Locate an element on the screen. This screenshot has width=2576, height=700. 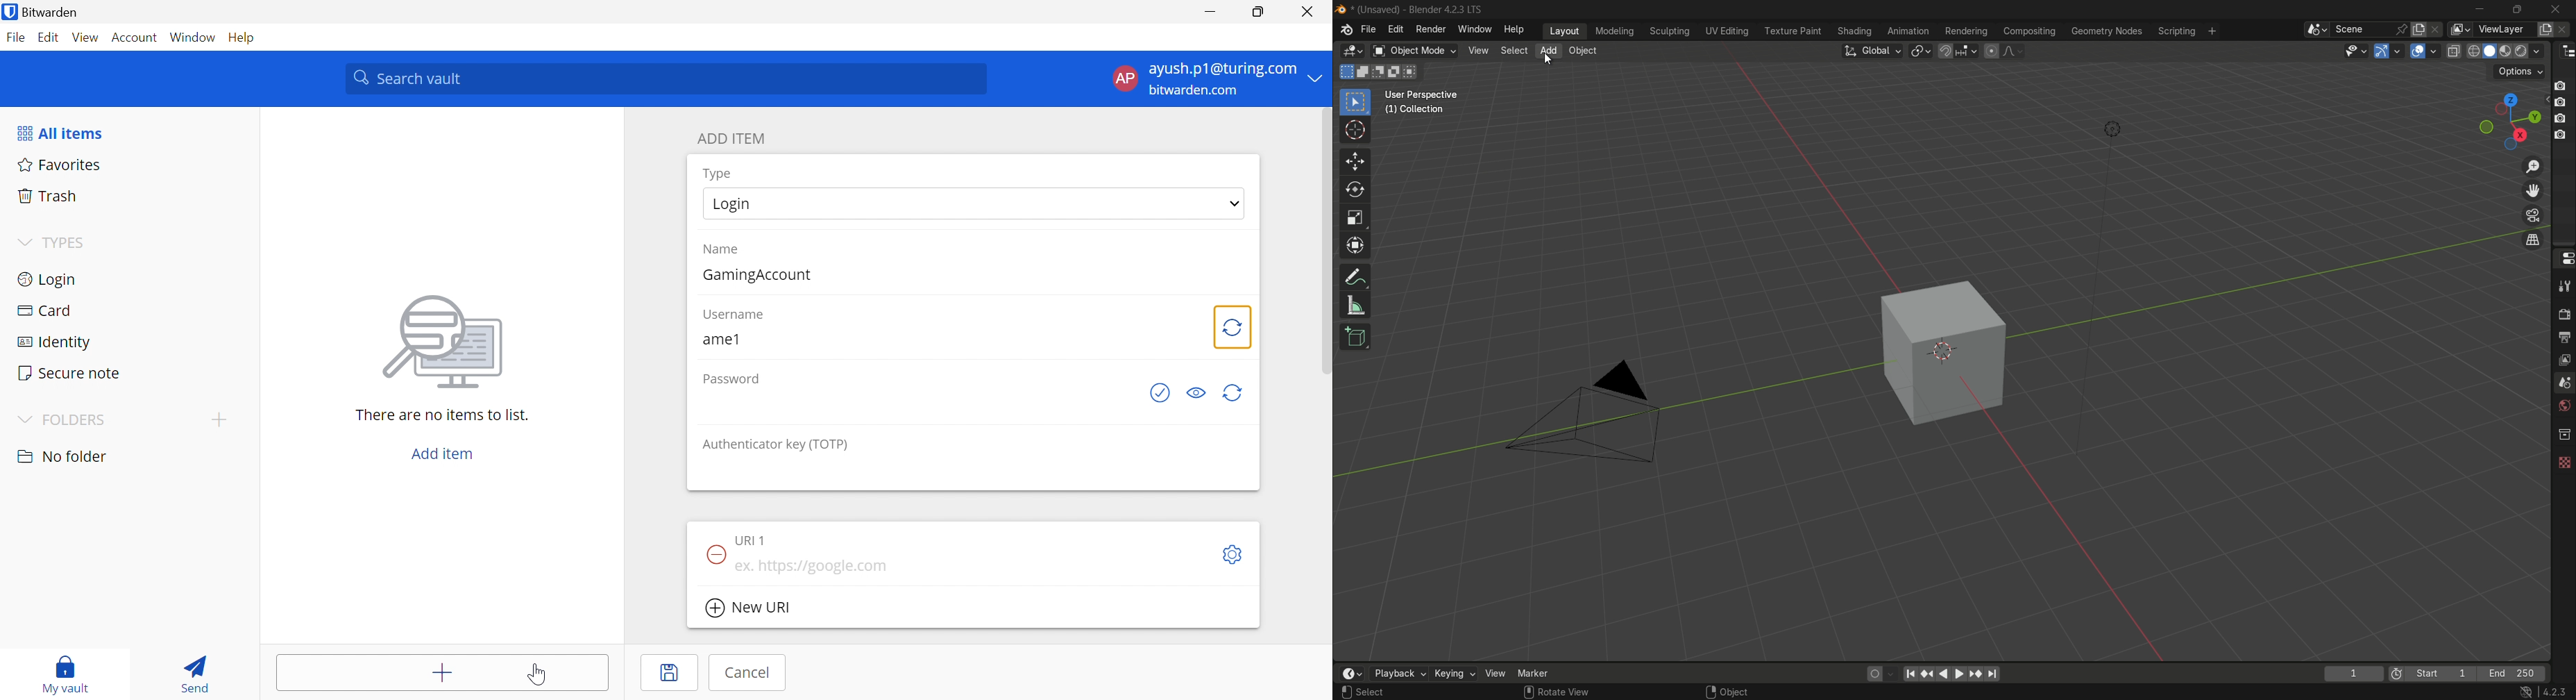
Cancel is located at coordinates (745, 674).